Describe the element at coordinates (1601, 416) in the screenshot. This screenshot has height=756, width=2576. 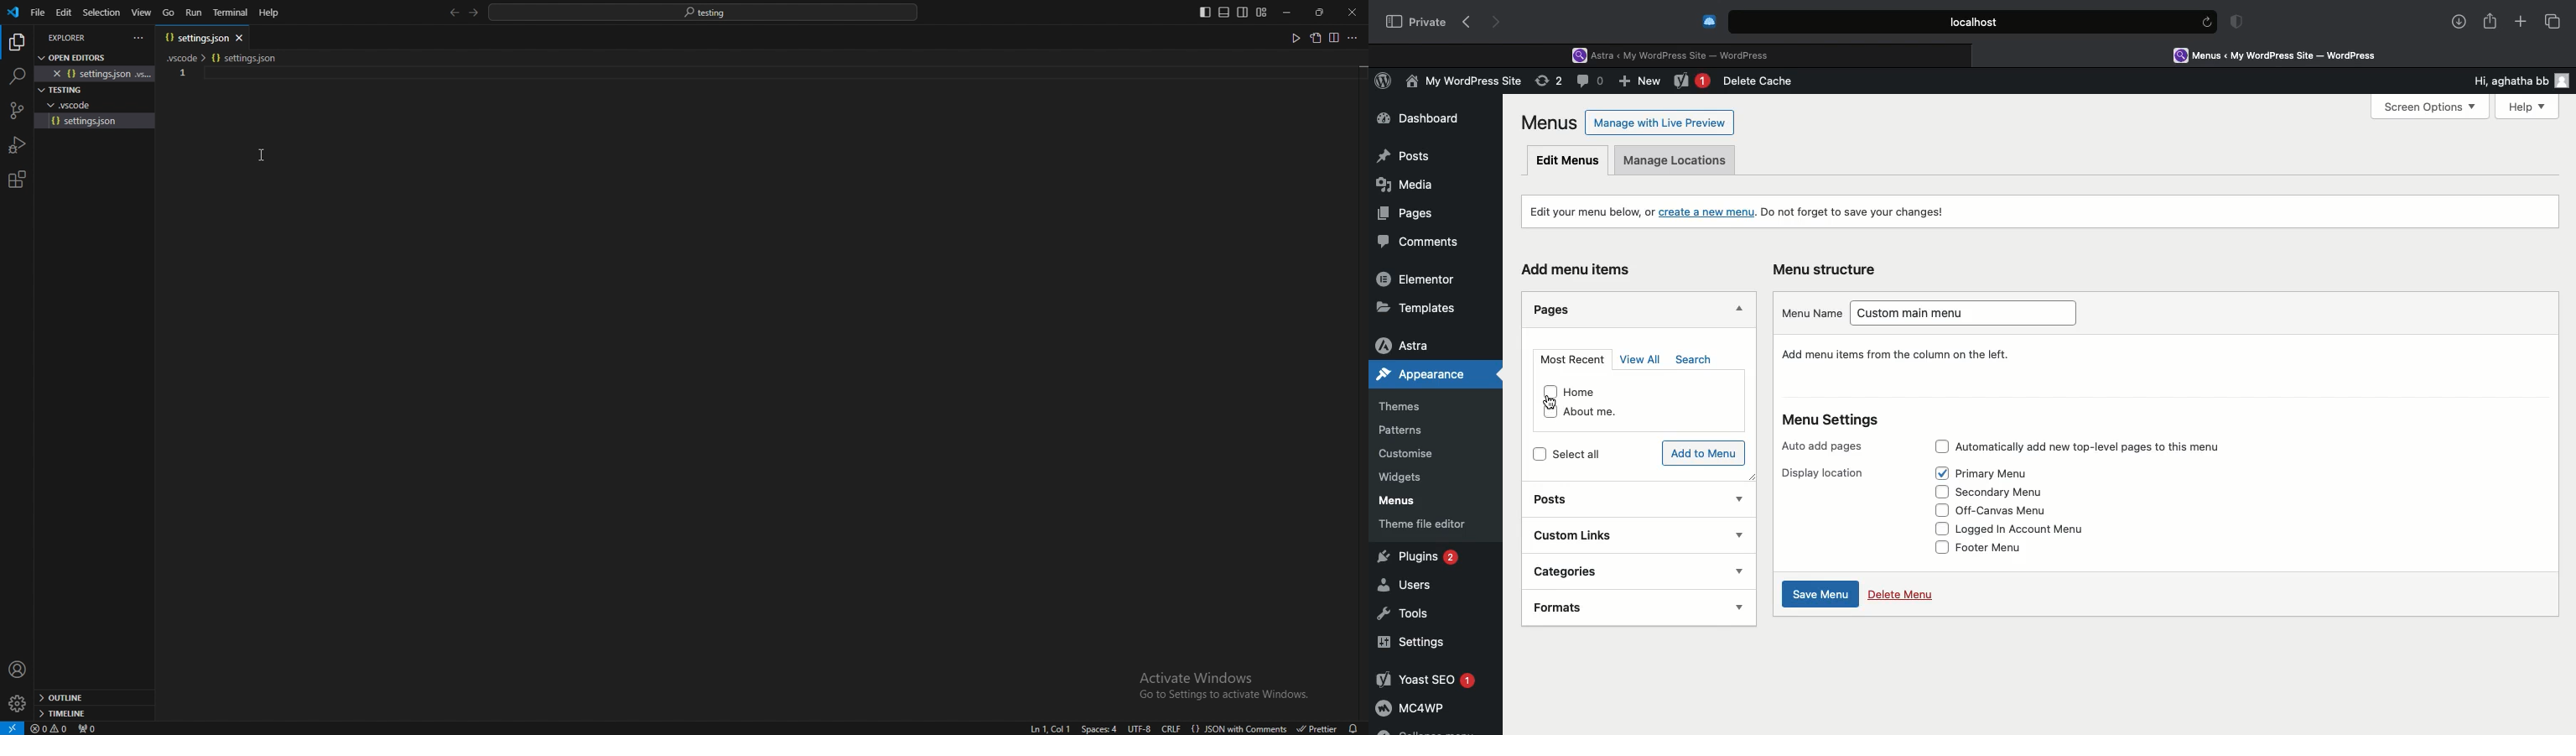
I see `About me` at that location.